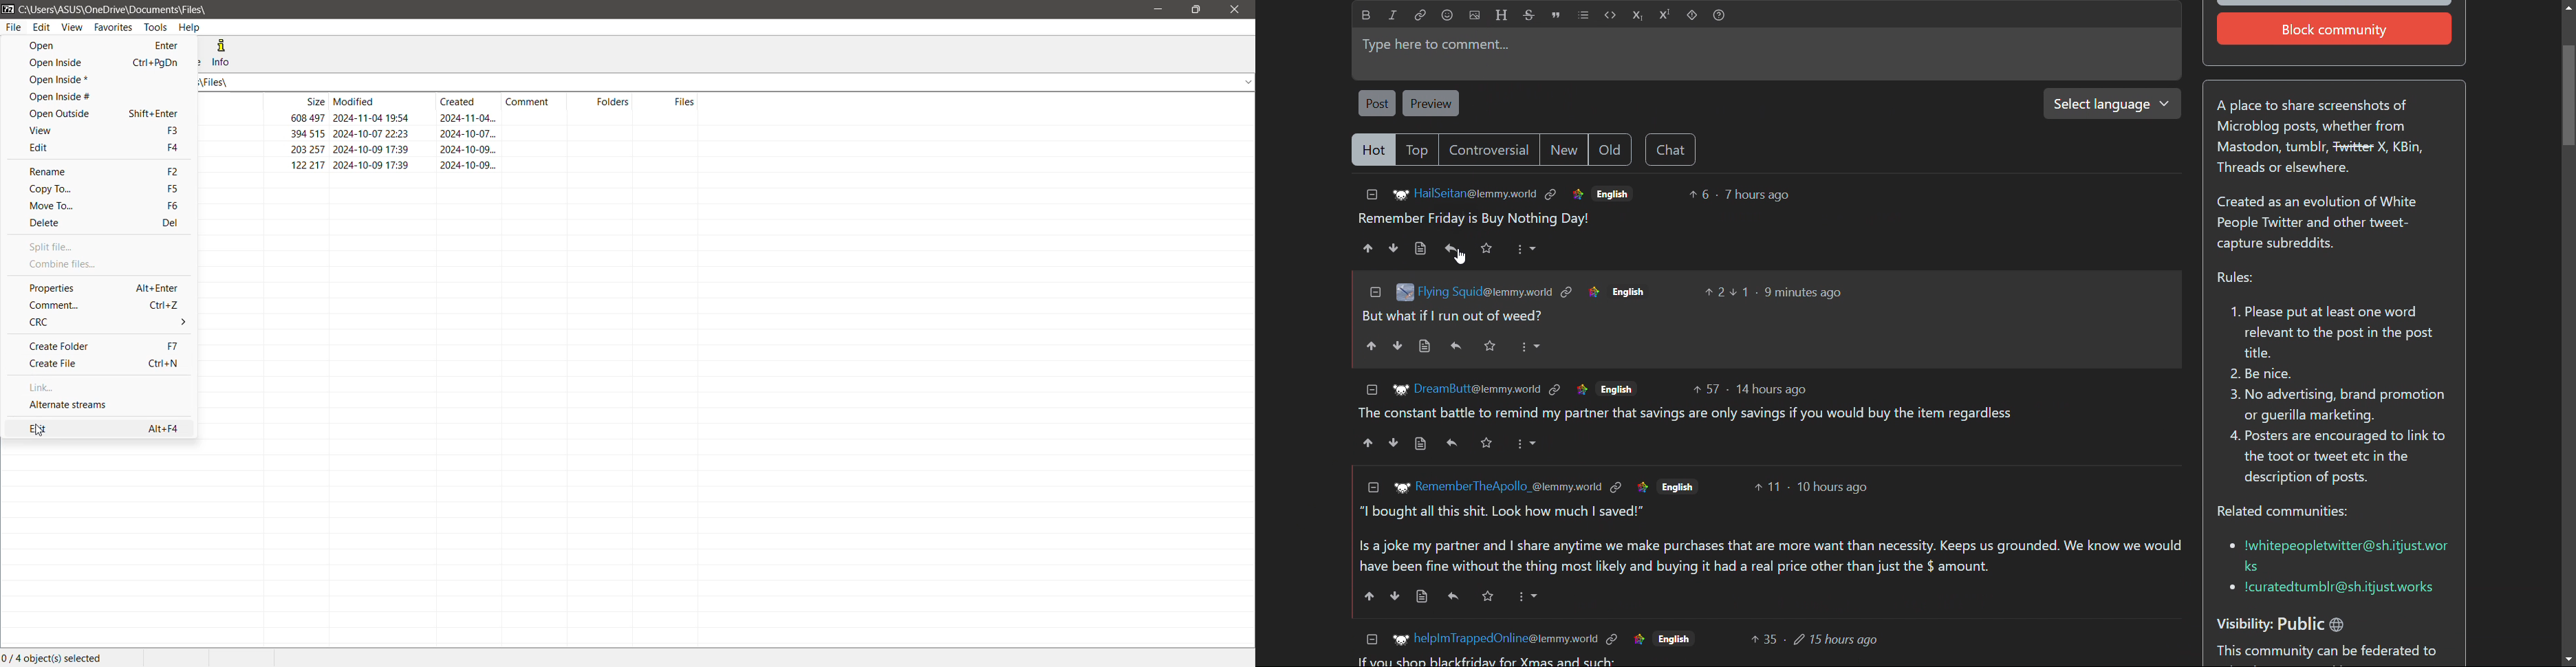  I want to click on View, so click(73, 28).